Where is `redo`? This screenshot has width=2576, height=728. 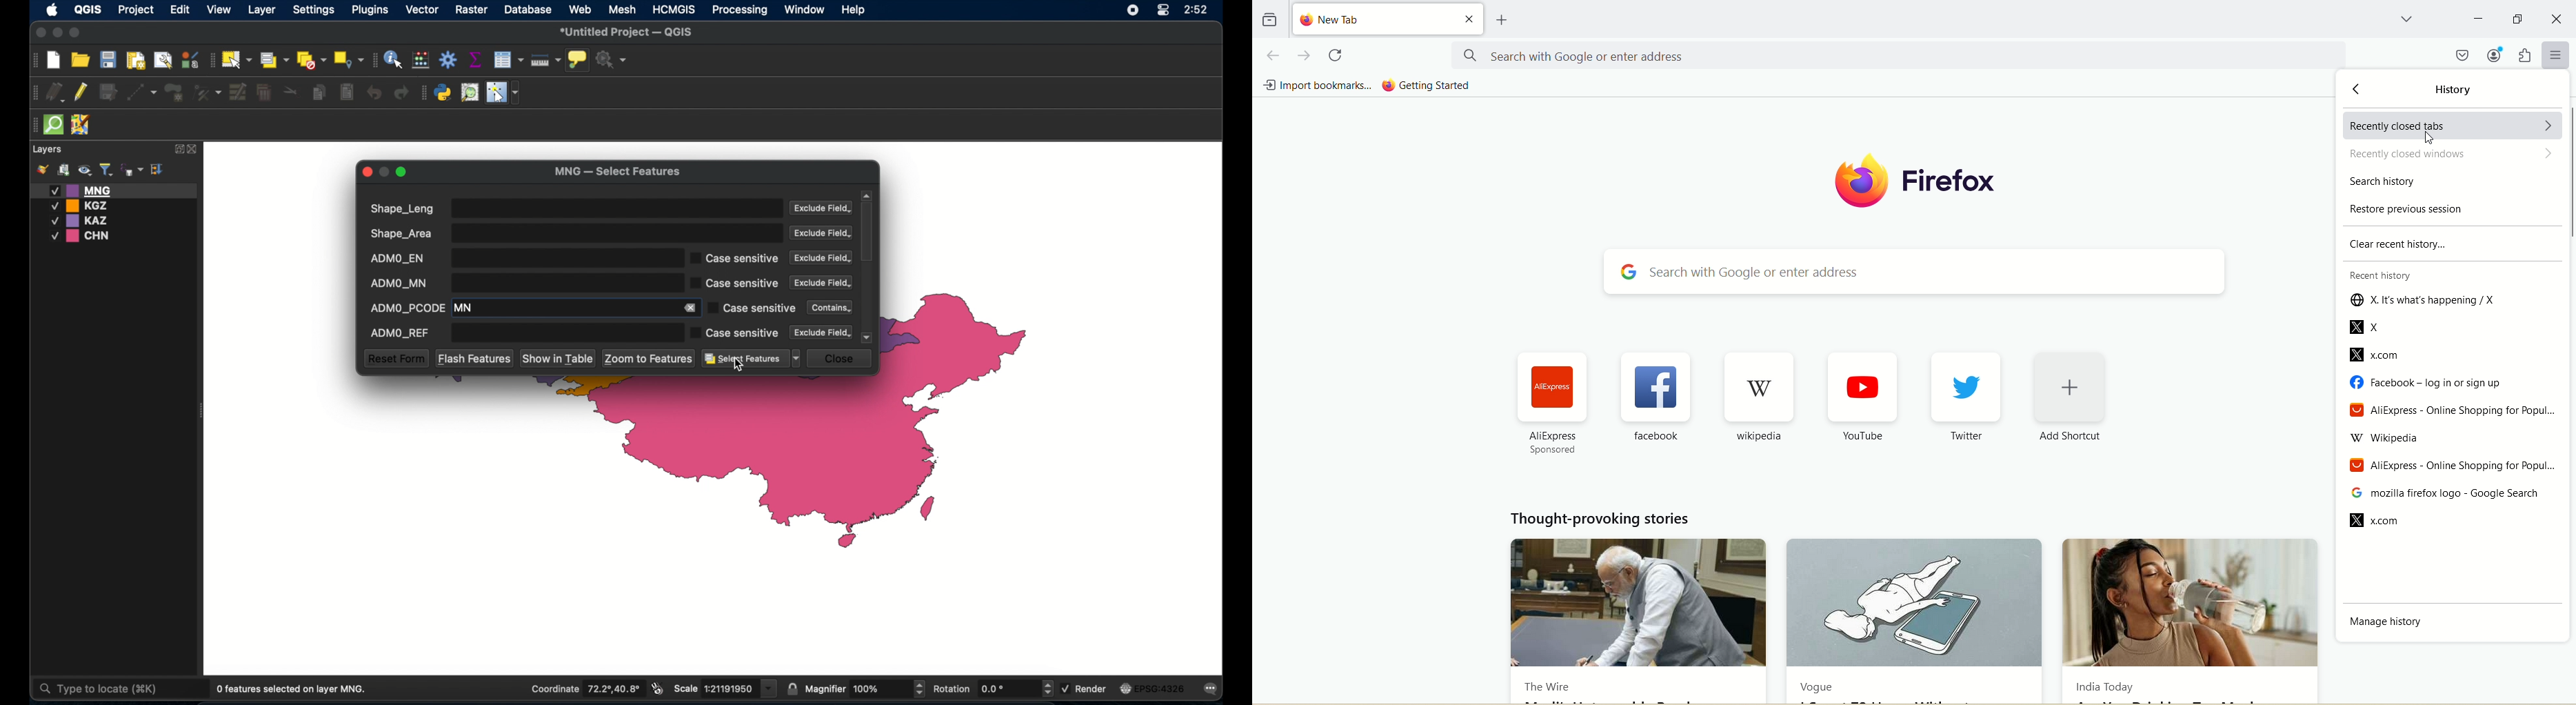
redo is located at coordinates (403, 93).